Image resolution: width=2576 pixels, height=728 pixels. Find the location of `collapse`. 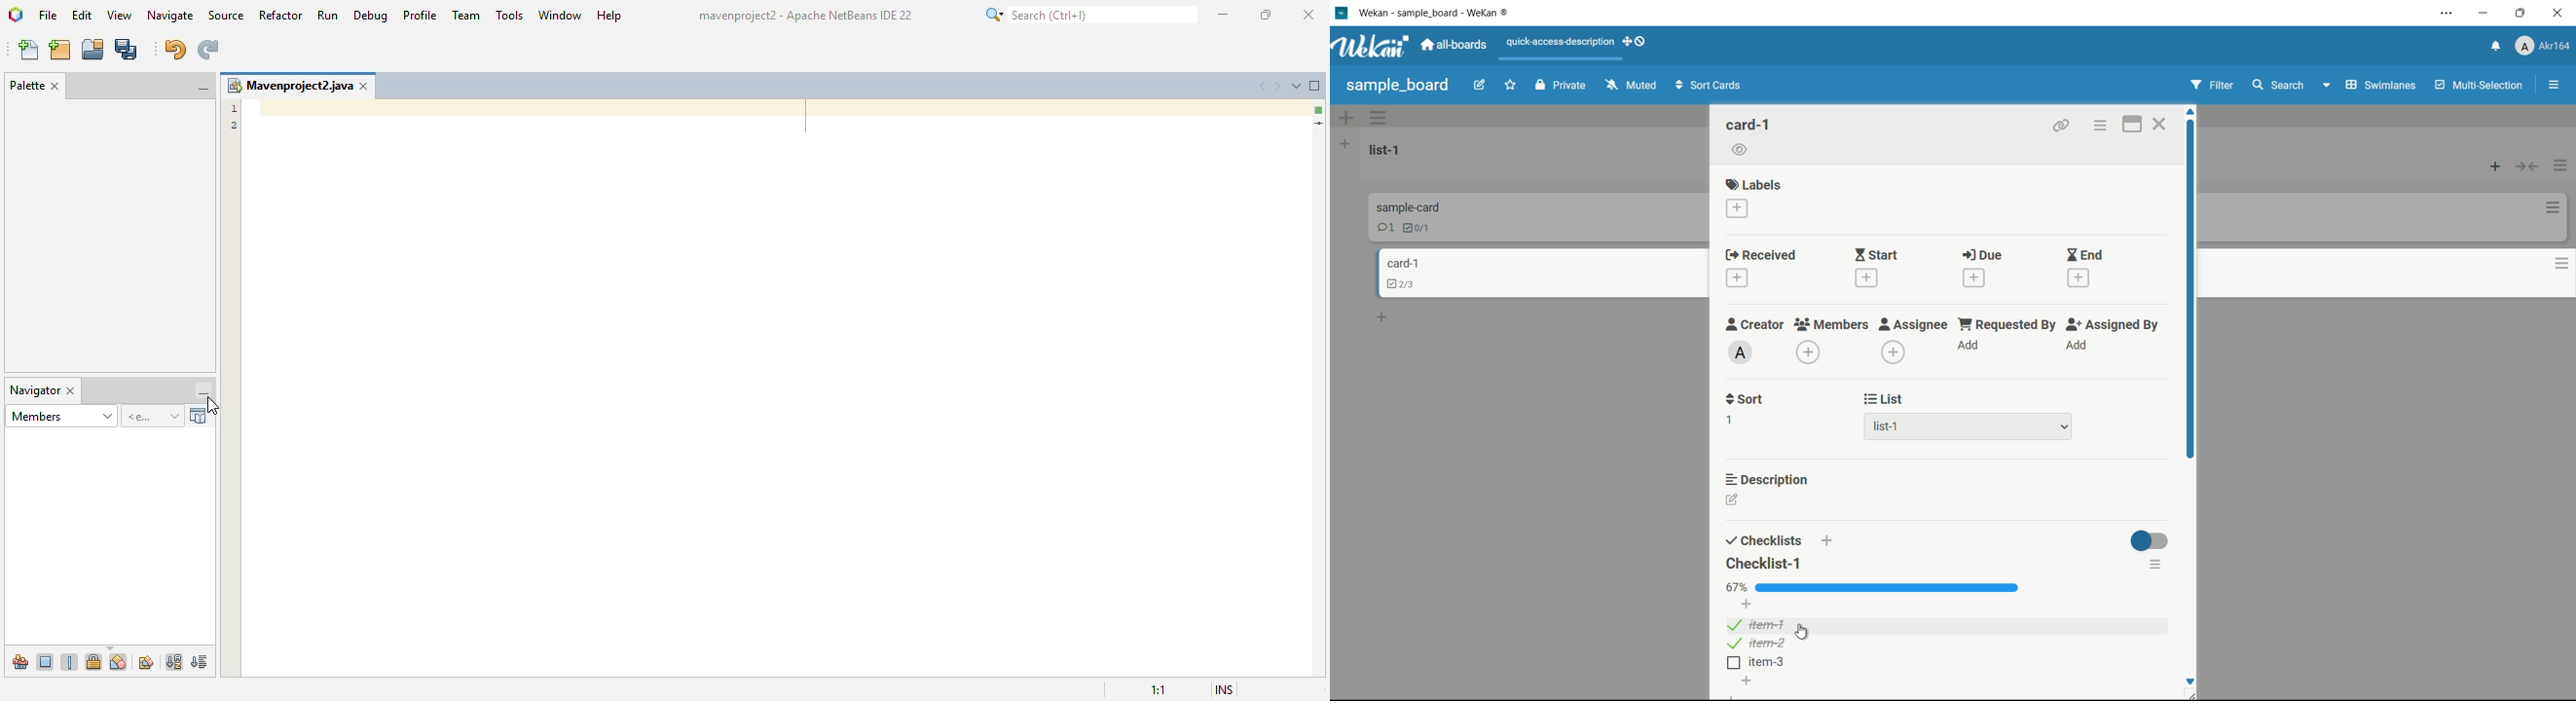

collapse is located at coordinates (2526, 166).